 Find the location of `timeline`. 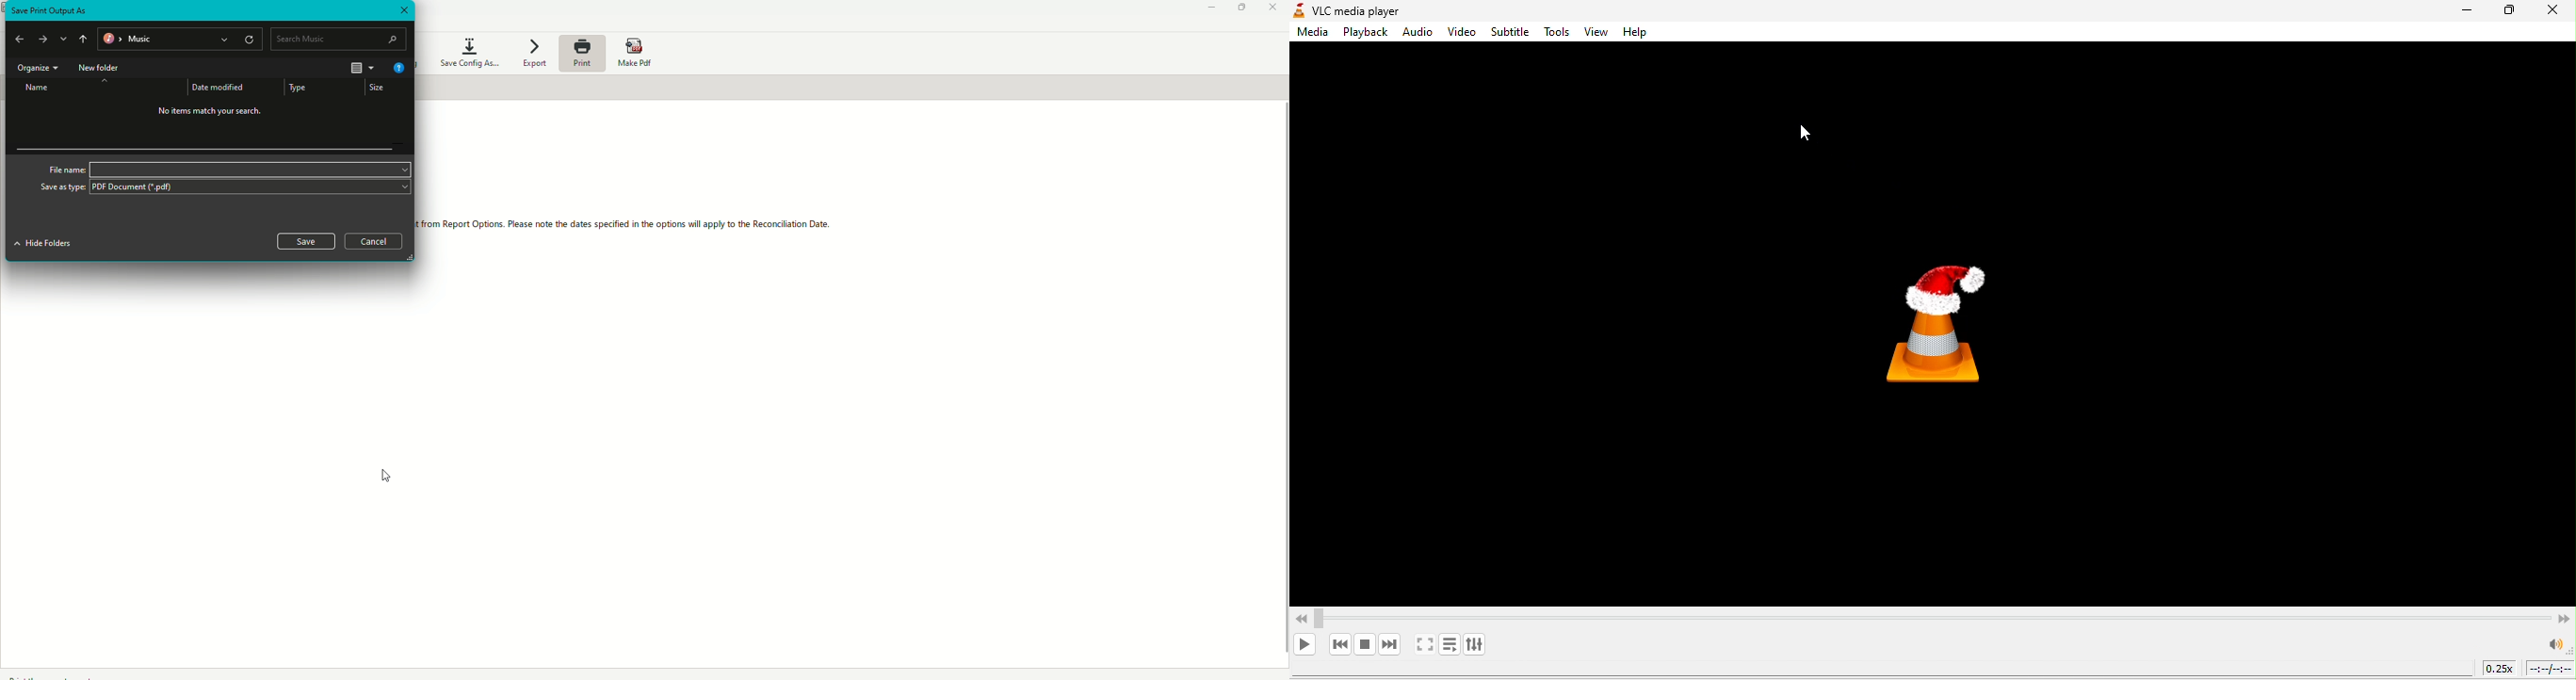

timeline is located at coordinates (2551, 671).